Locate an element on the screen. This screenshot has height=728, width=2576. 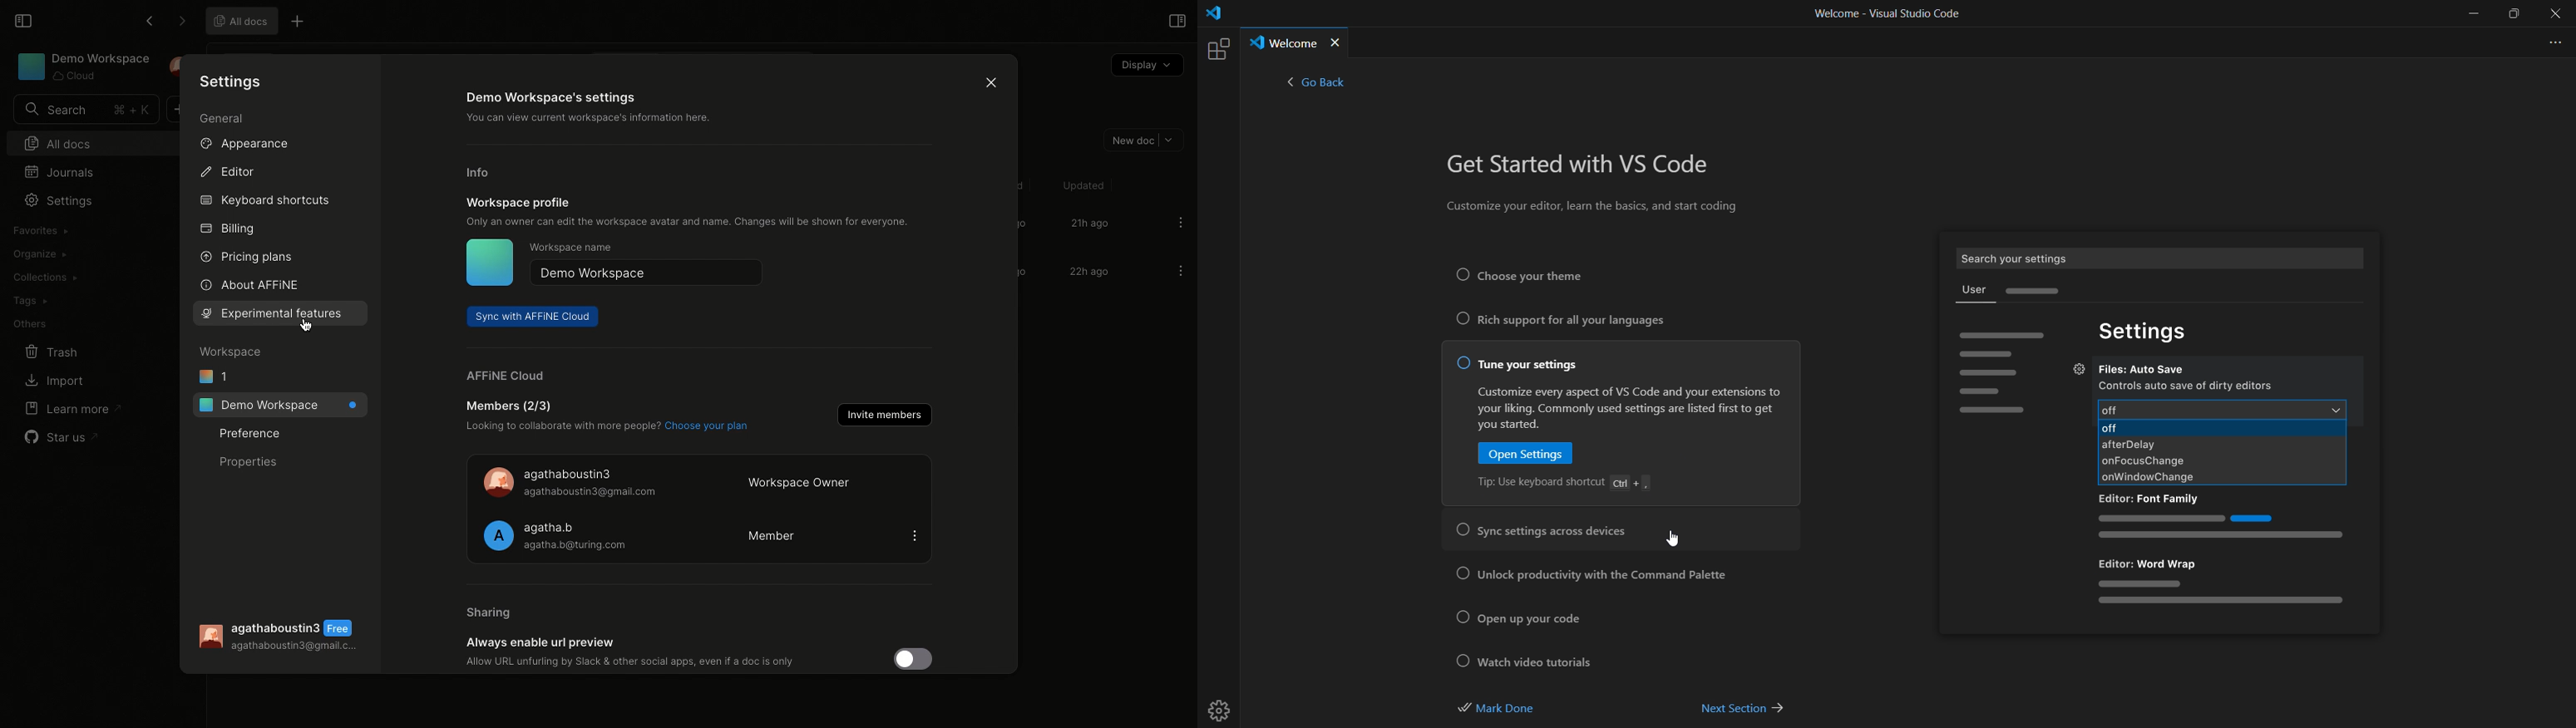
Properties is located at coordinates (249, 460).